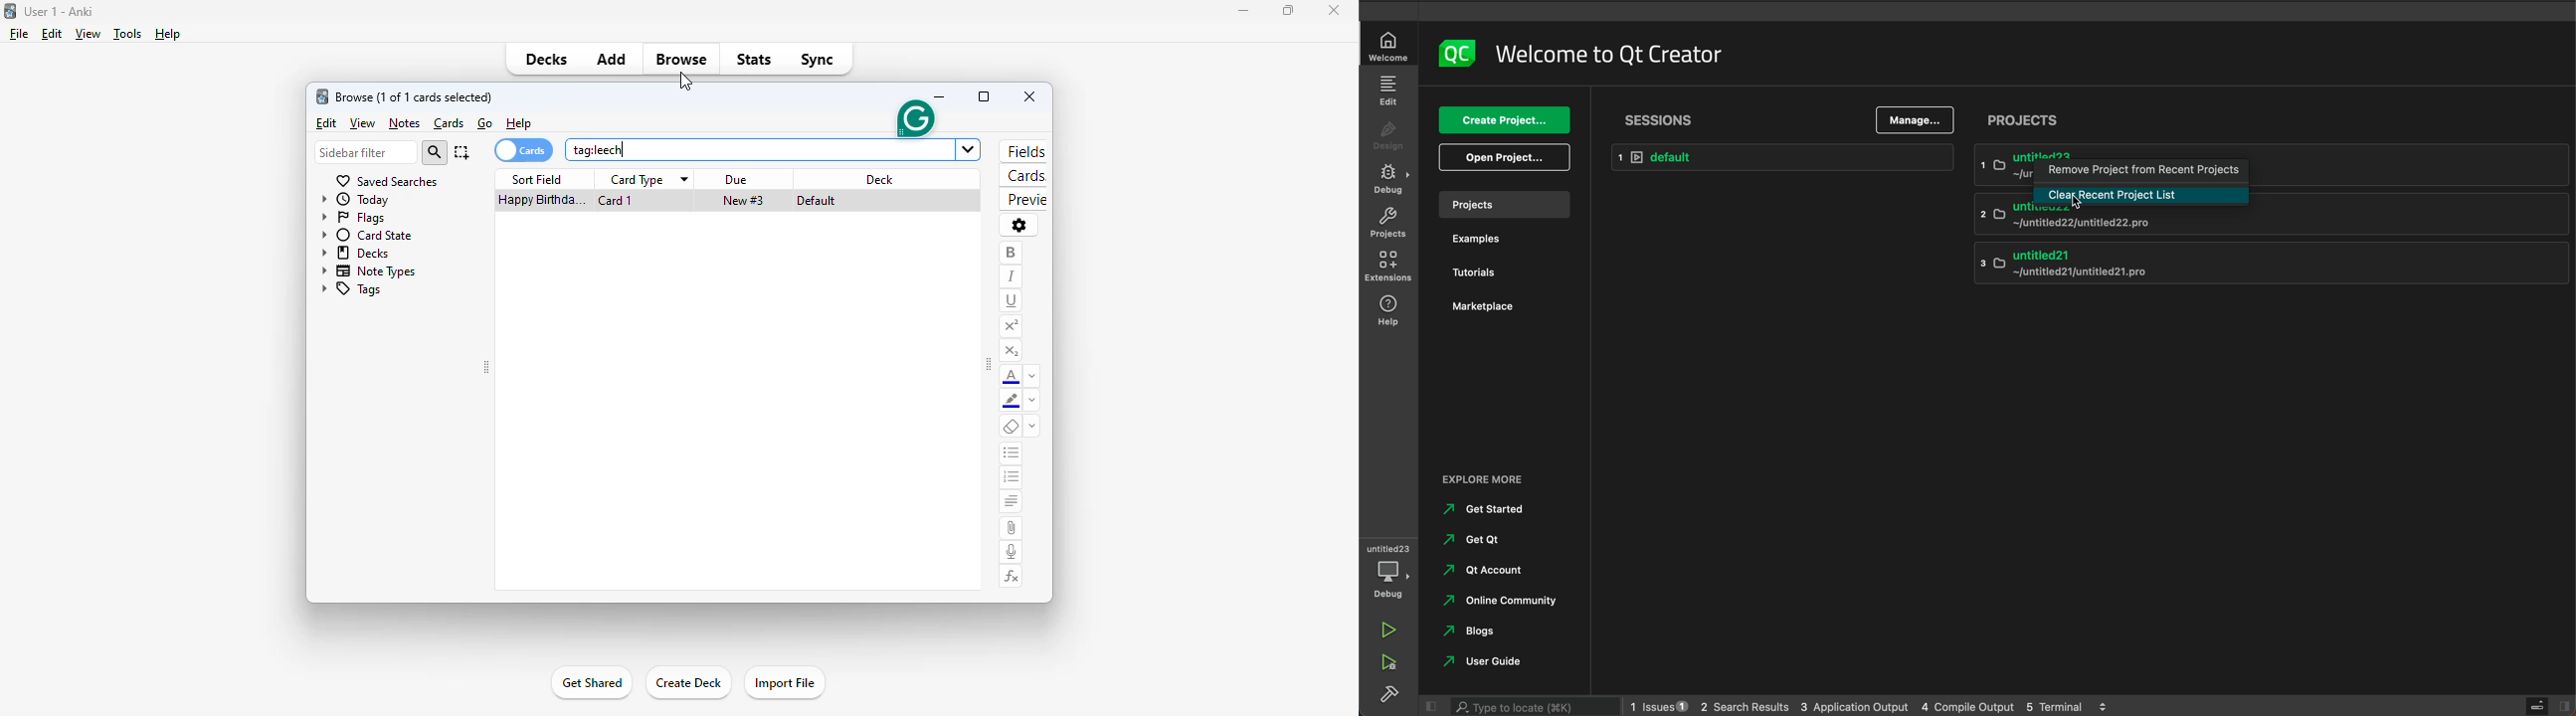  I want to click on deck, so click(878, 178).